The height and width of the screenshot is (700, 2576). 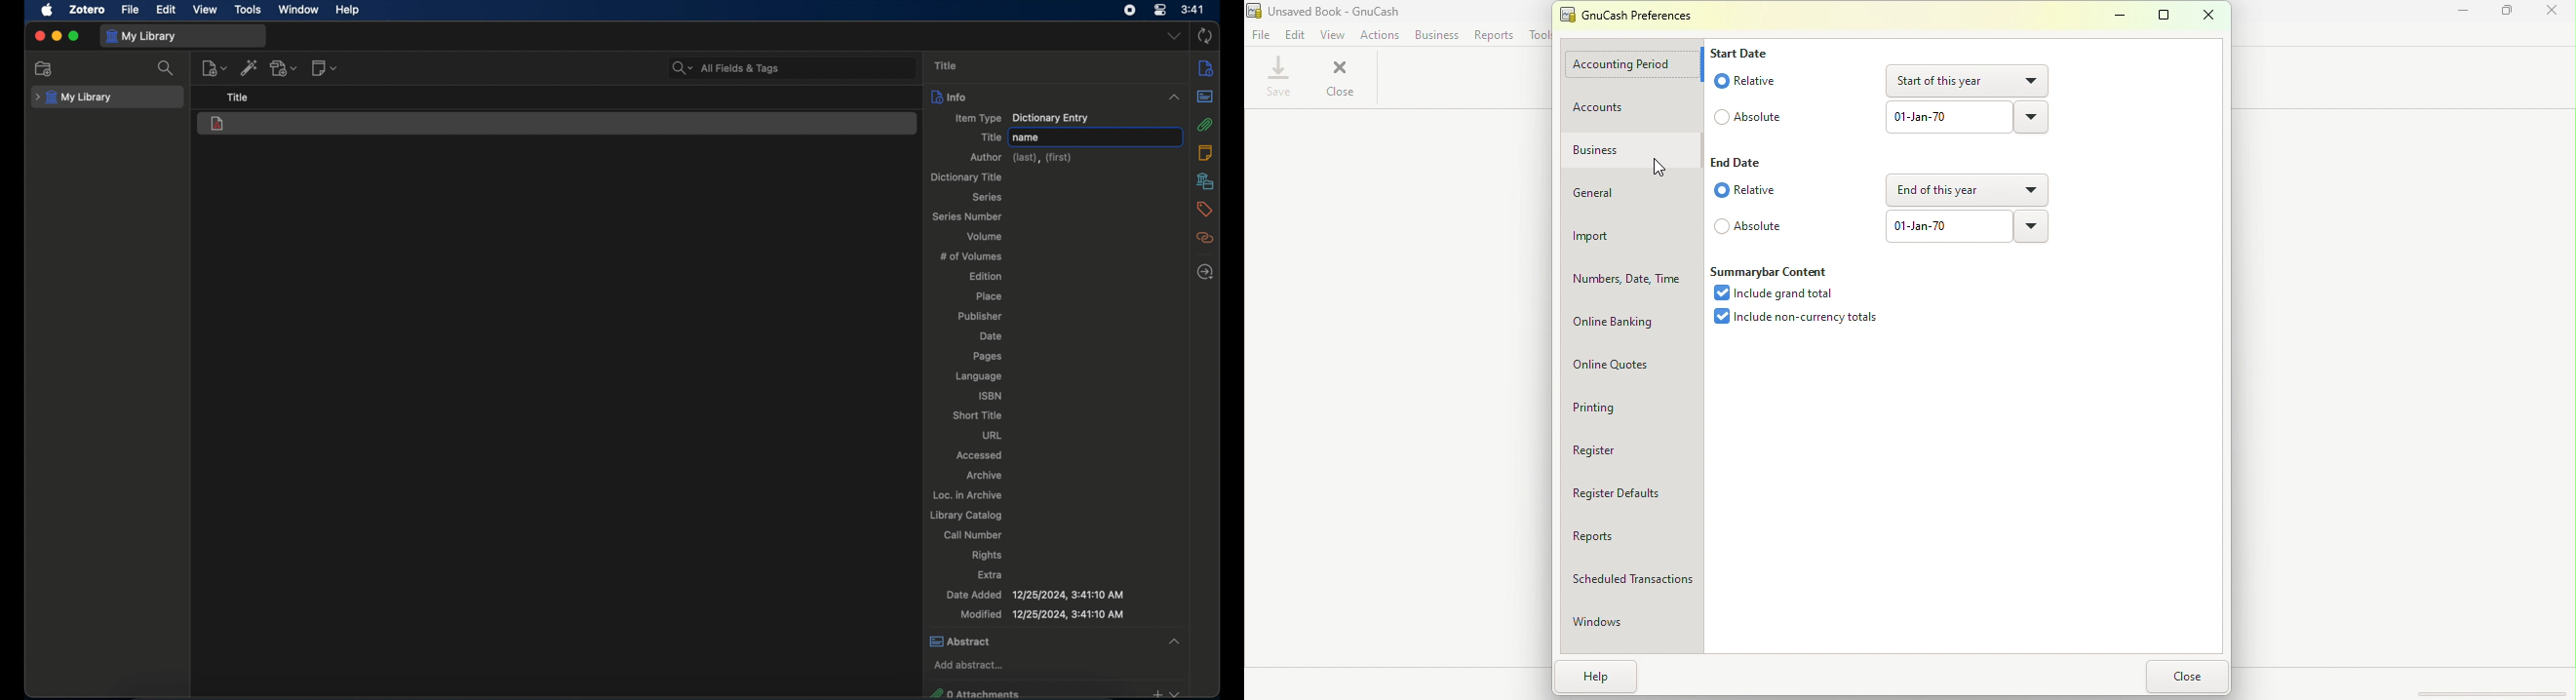 What do you see at coordinates (44, 69) in the screenshot?
I see `new collection` at bounding box center [44, 69].